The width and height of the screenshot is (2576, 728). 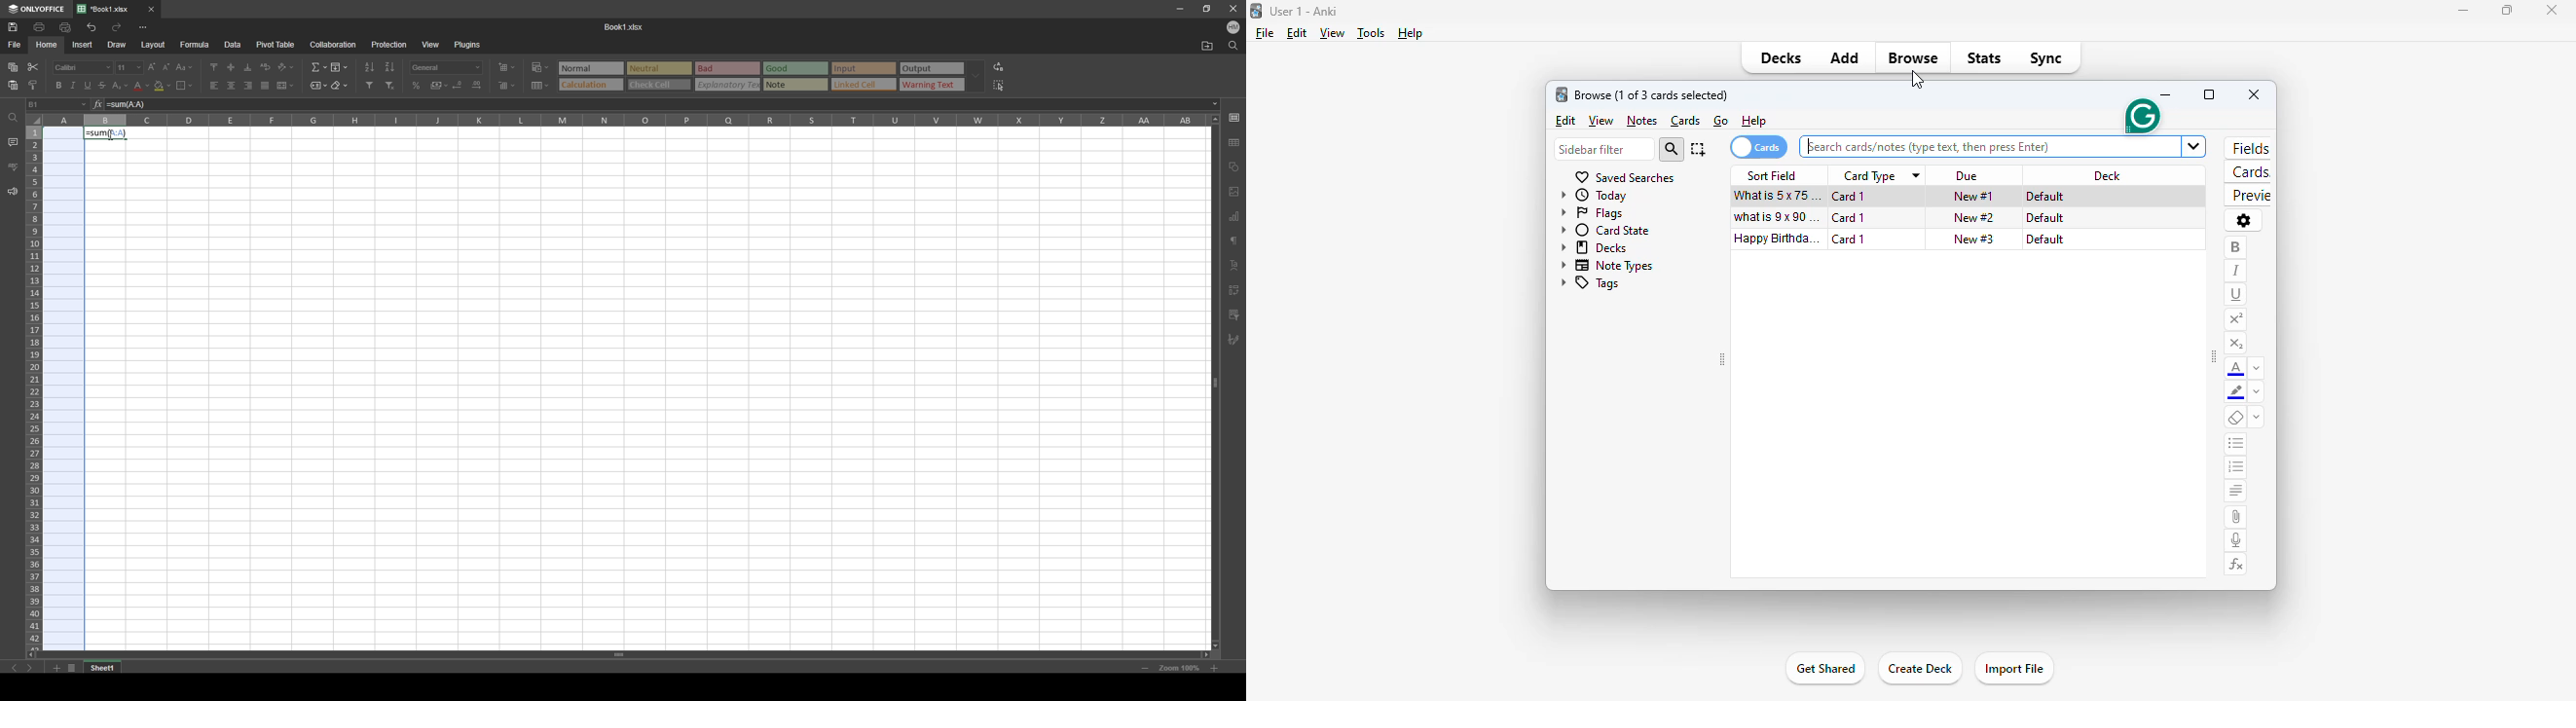 I want to click on zoom out, so click(x=1145, y=668).